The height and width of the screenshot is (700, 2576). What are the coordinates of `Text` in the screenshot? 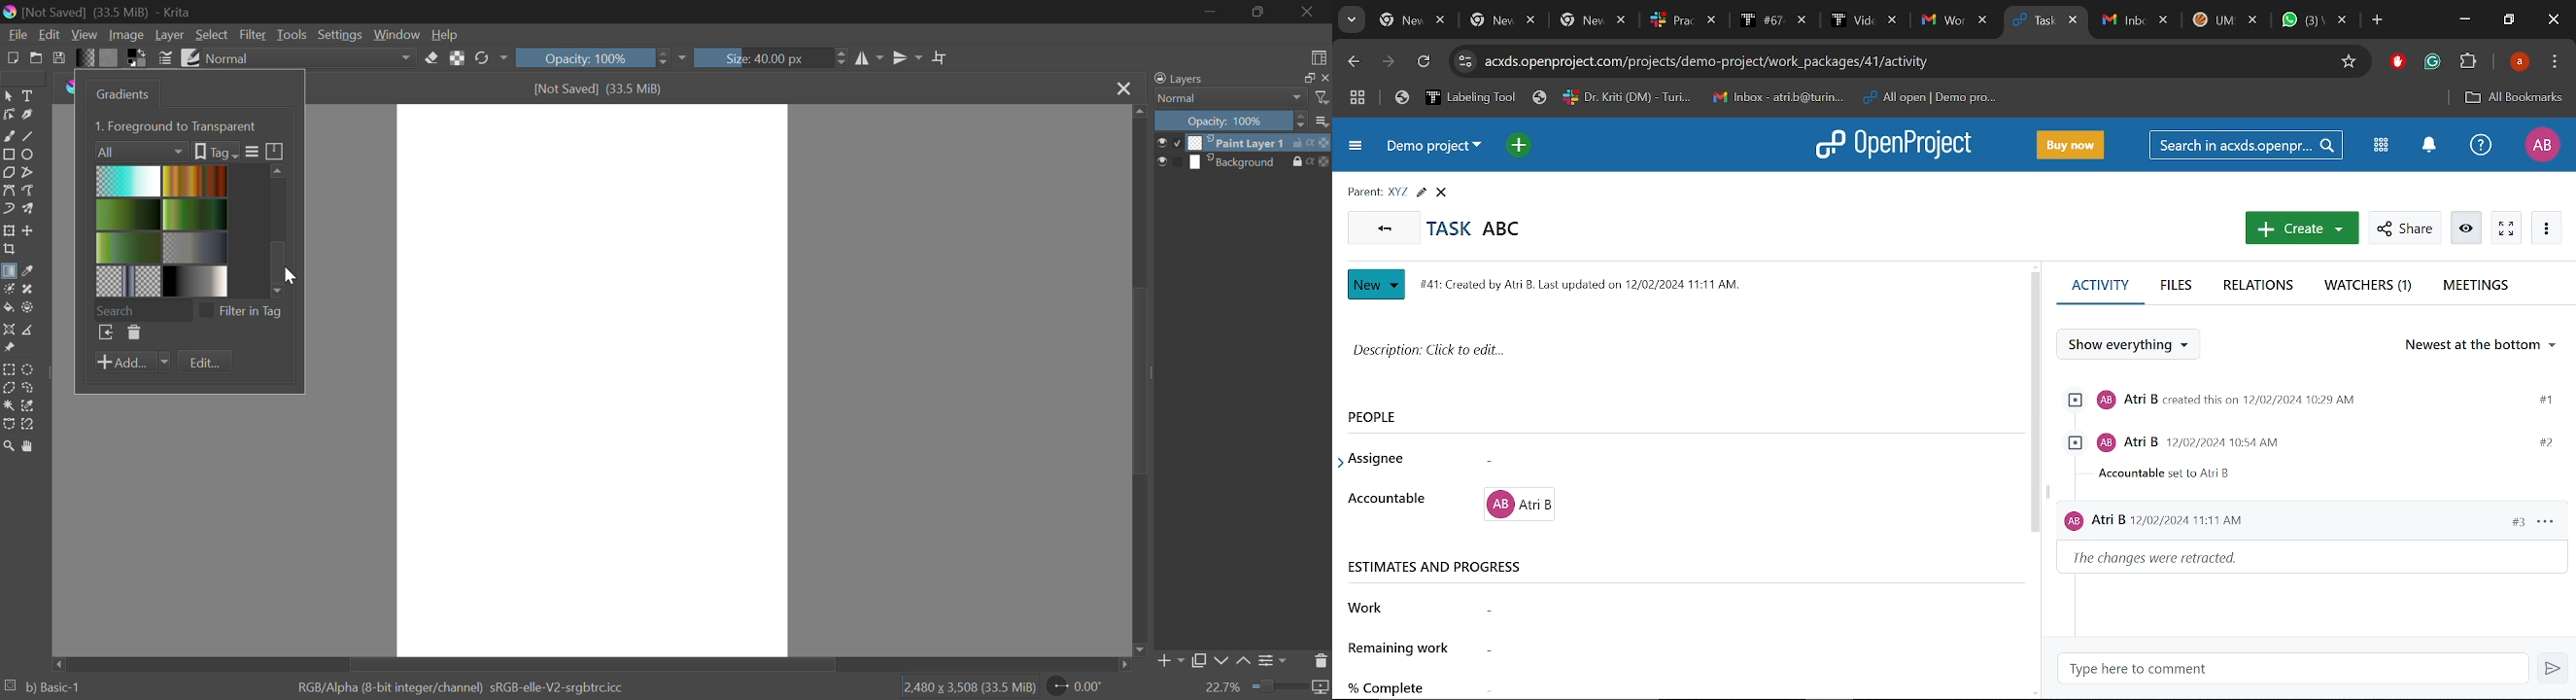 It's located at (26, 94).